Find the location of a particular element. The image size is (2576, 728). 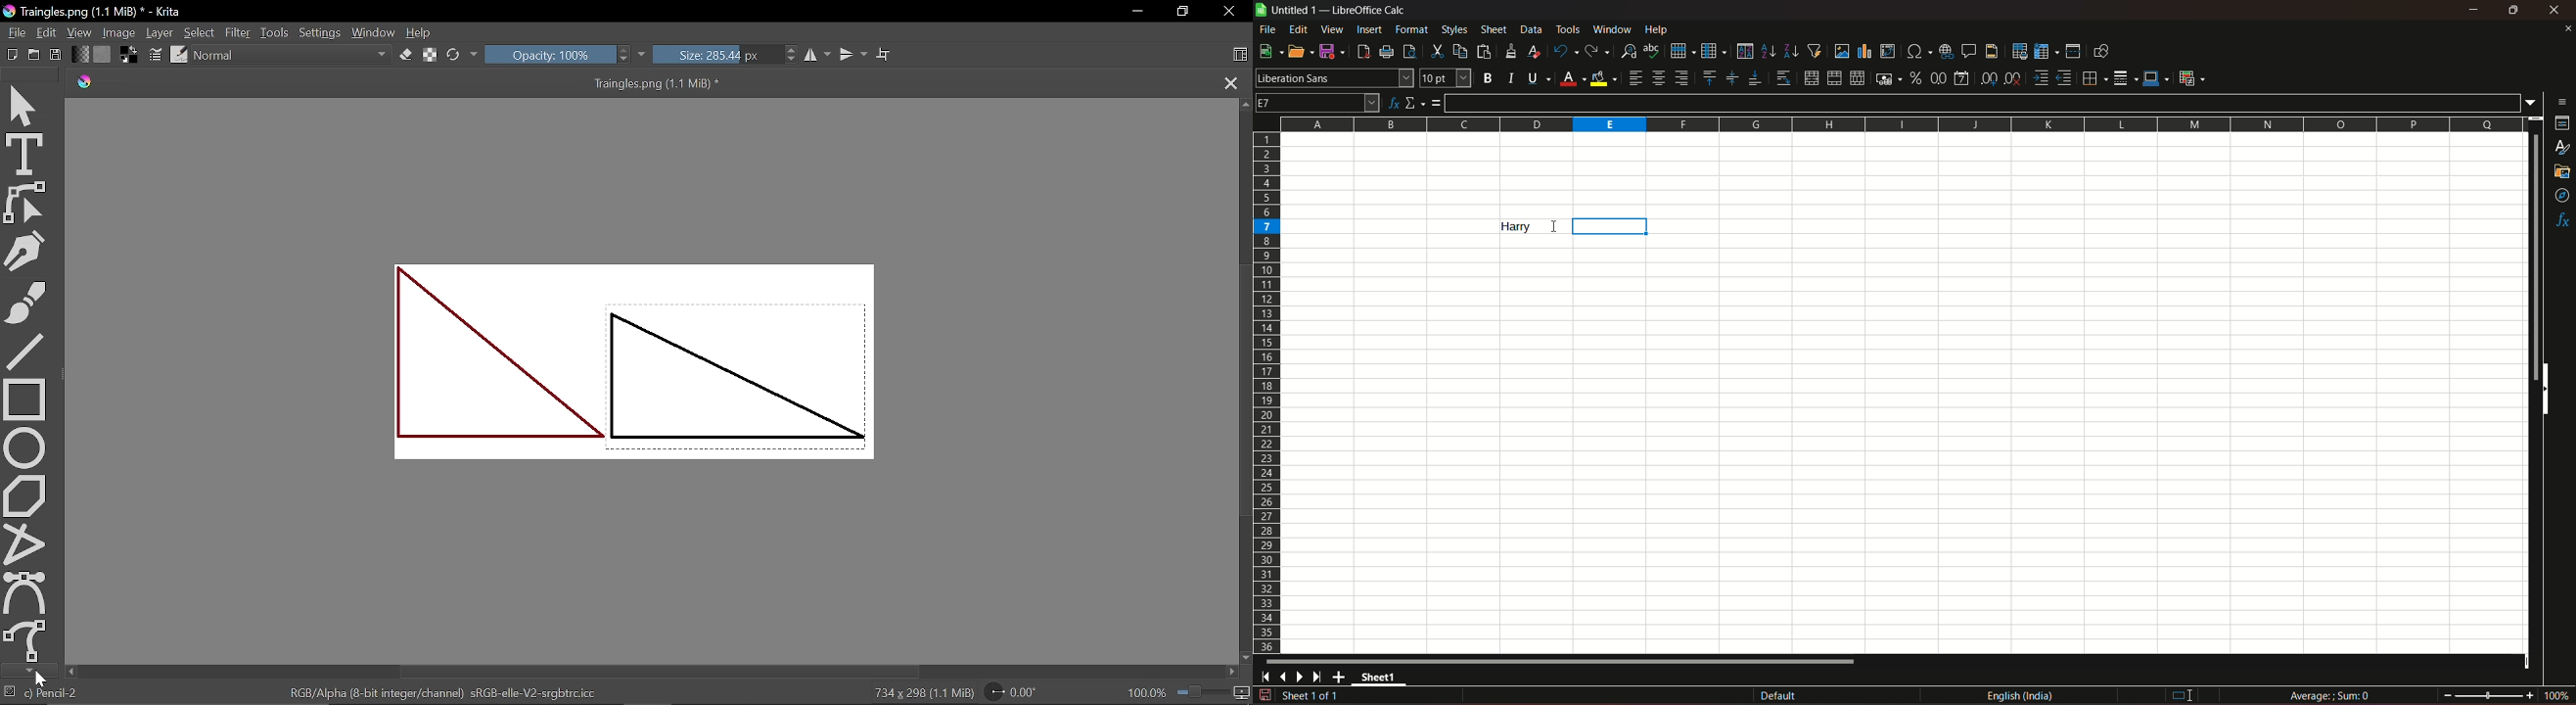

scroll to last is located at coordinates (1321, 677).